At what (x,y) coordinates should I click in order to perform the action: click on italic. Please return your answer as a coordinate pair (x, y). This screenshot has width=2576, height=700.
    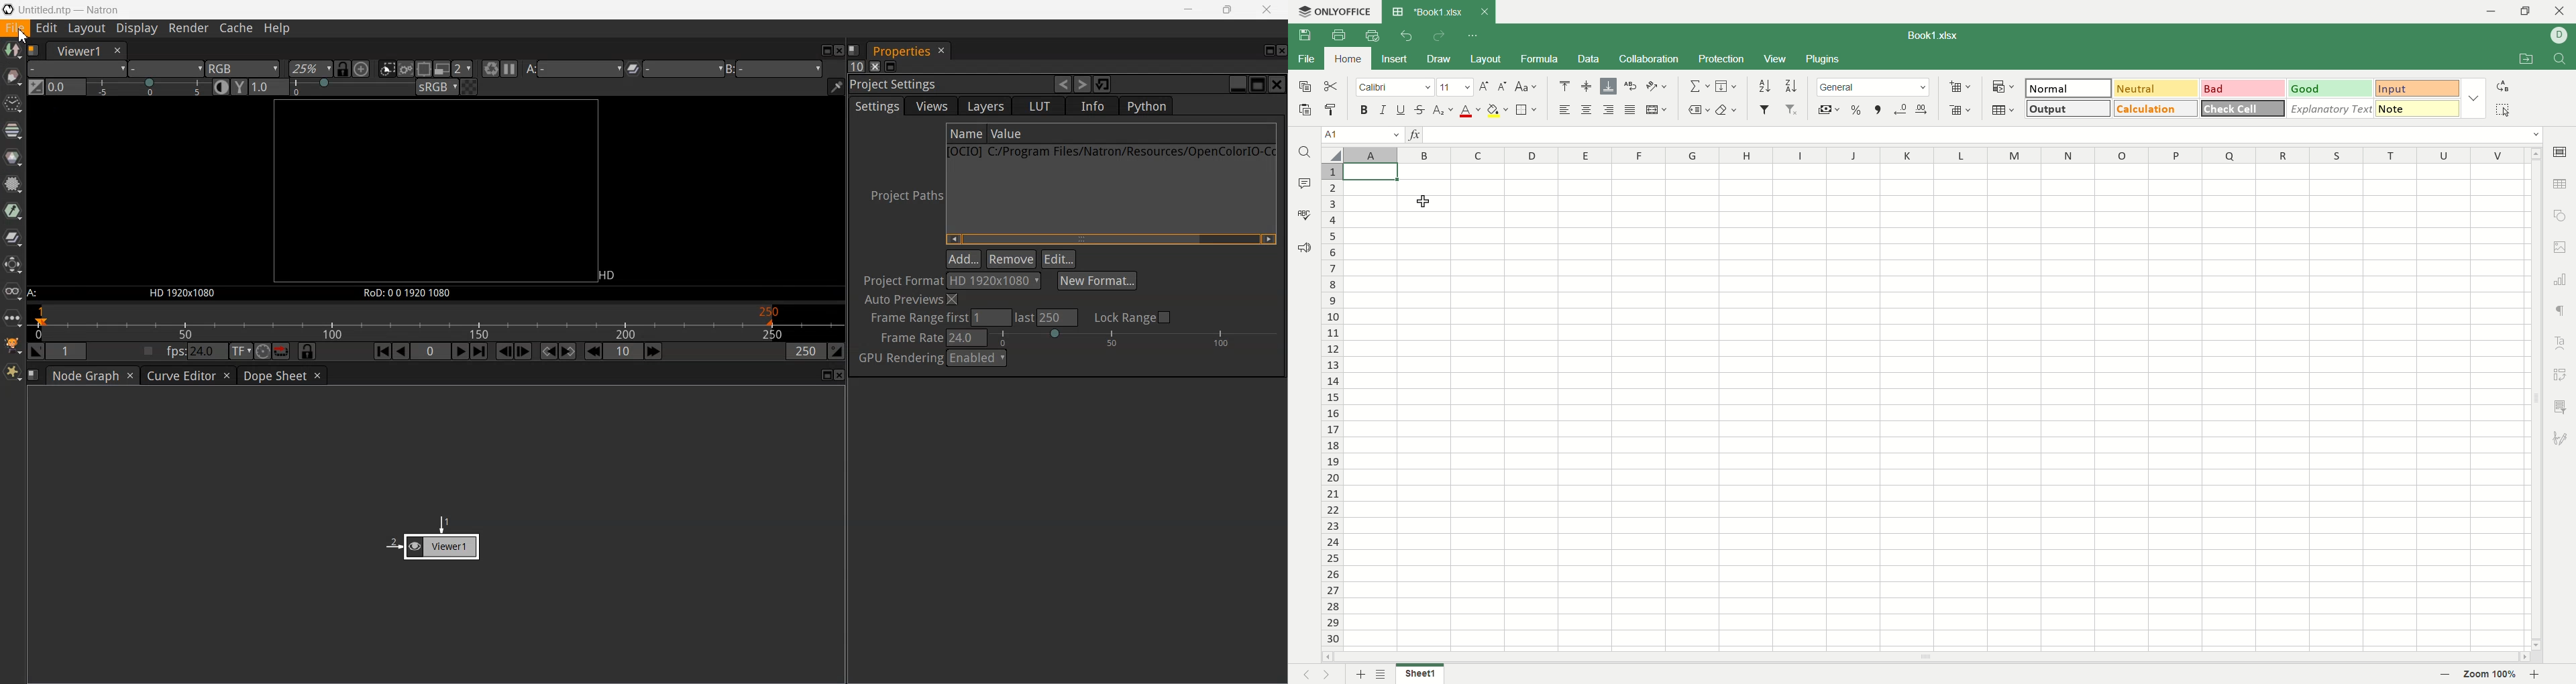
    Looking at the image, I should click on (1383, 109).